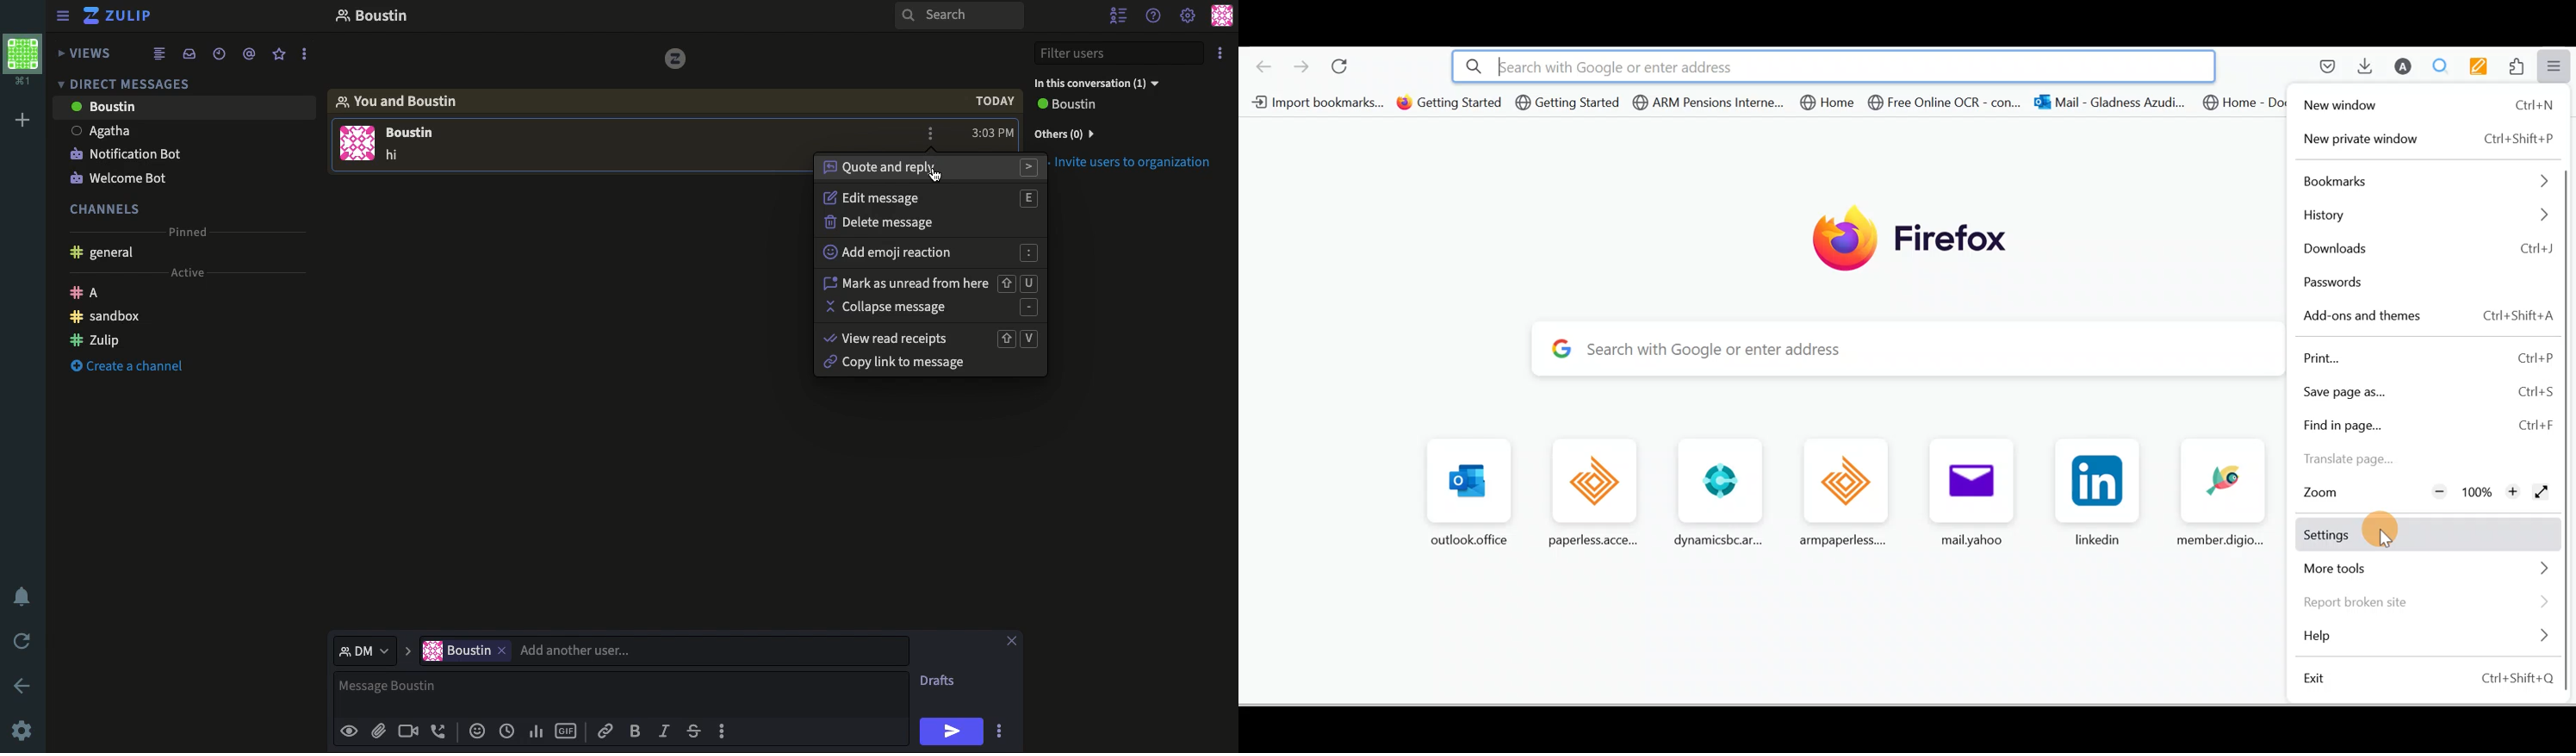 The image size is (2576, 756). What do you see at coordinates (1970, 496) in the screenshot?
I see `mailyahoo` at bounding box center [1970, 496].